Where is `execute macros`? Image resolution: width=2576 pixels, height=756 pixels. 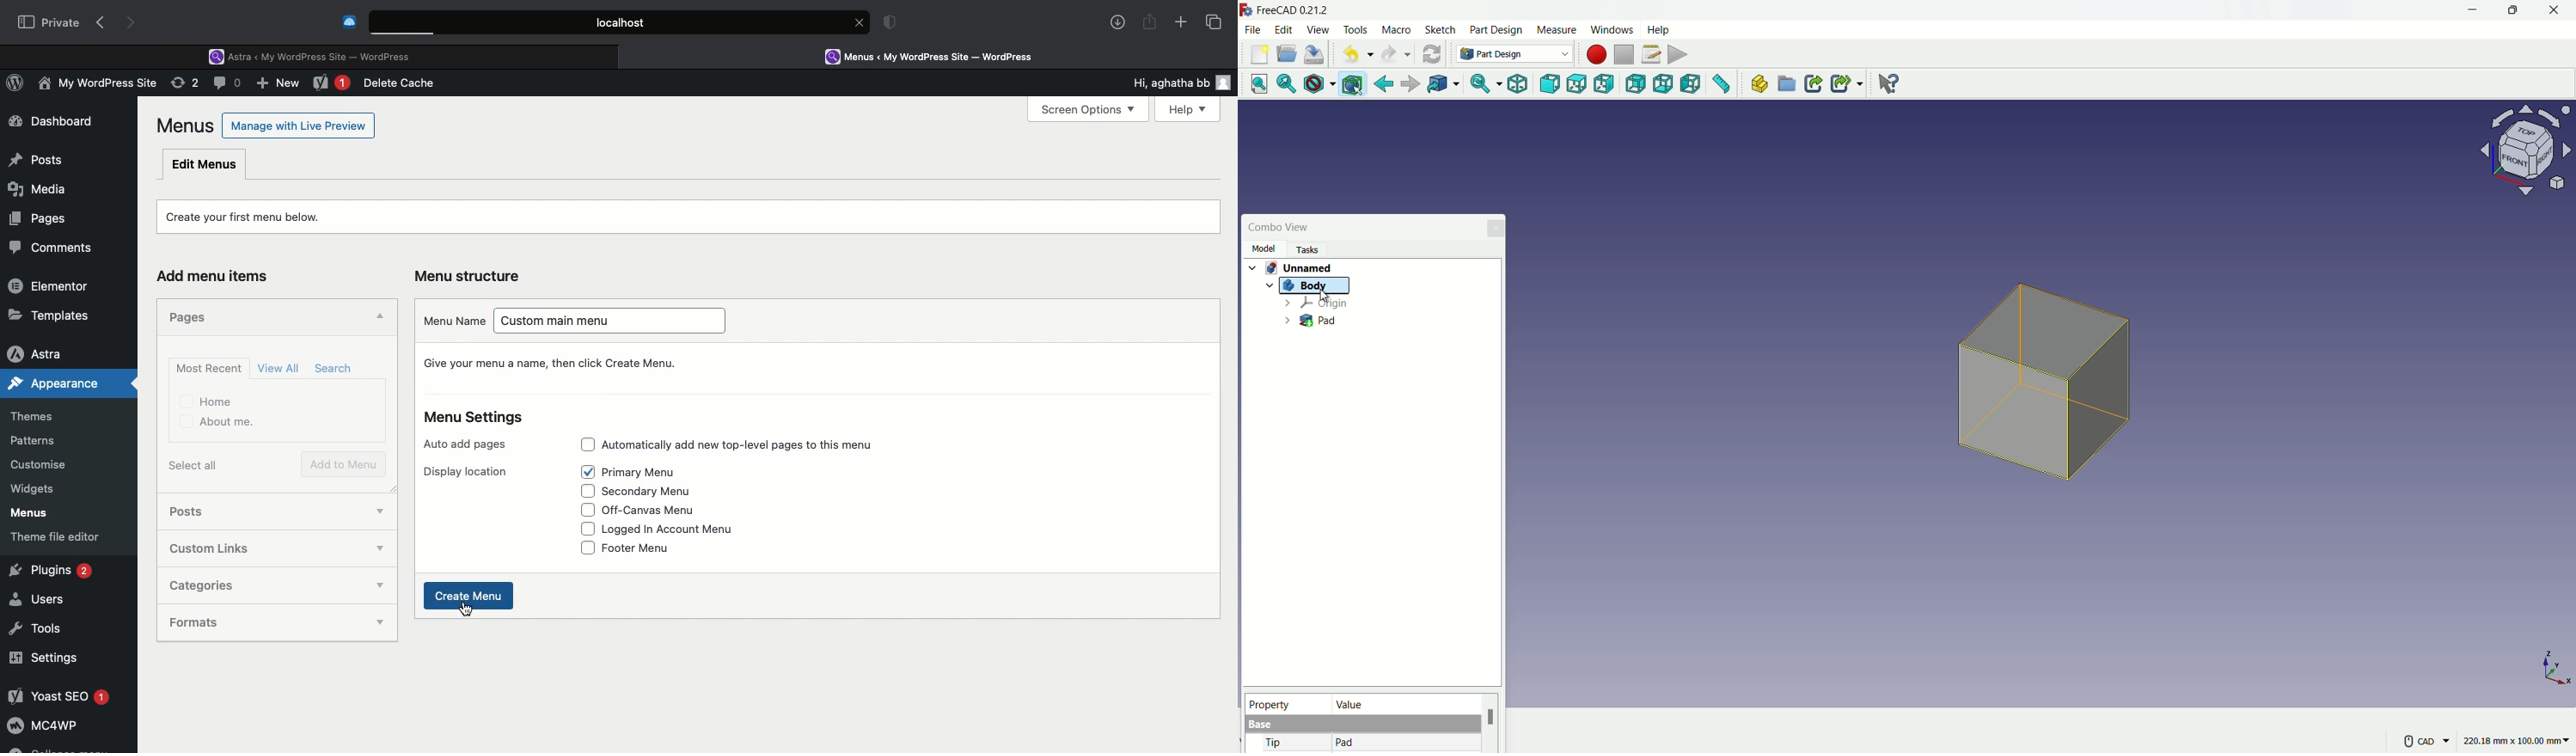
execute macros is located at coordinates (1679, 53).